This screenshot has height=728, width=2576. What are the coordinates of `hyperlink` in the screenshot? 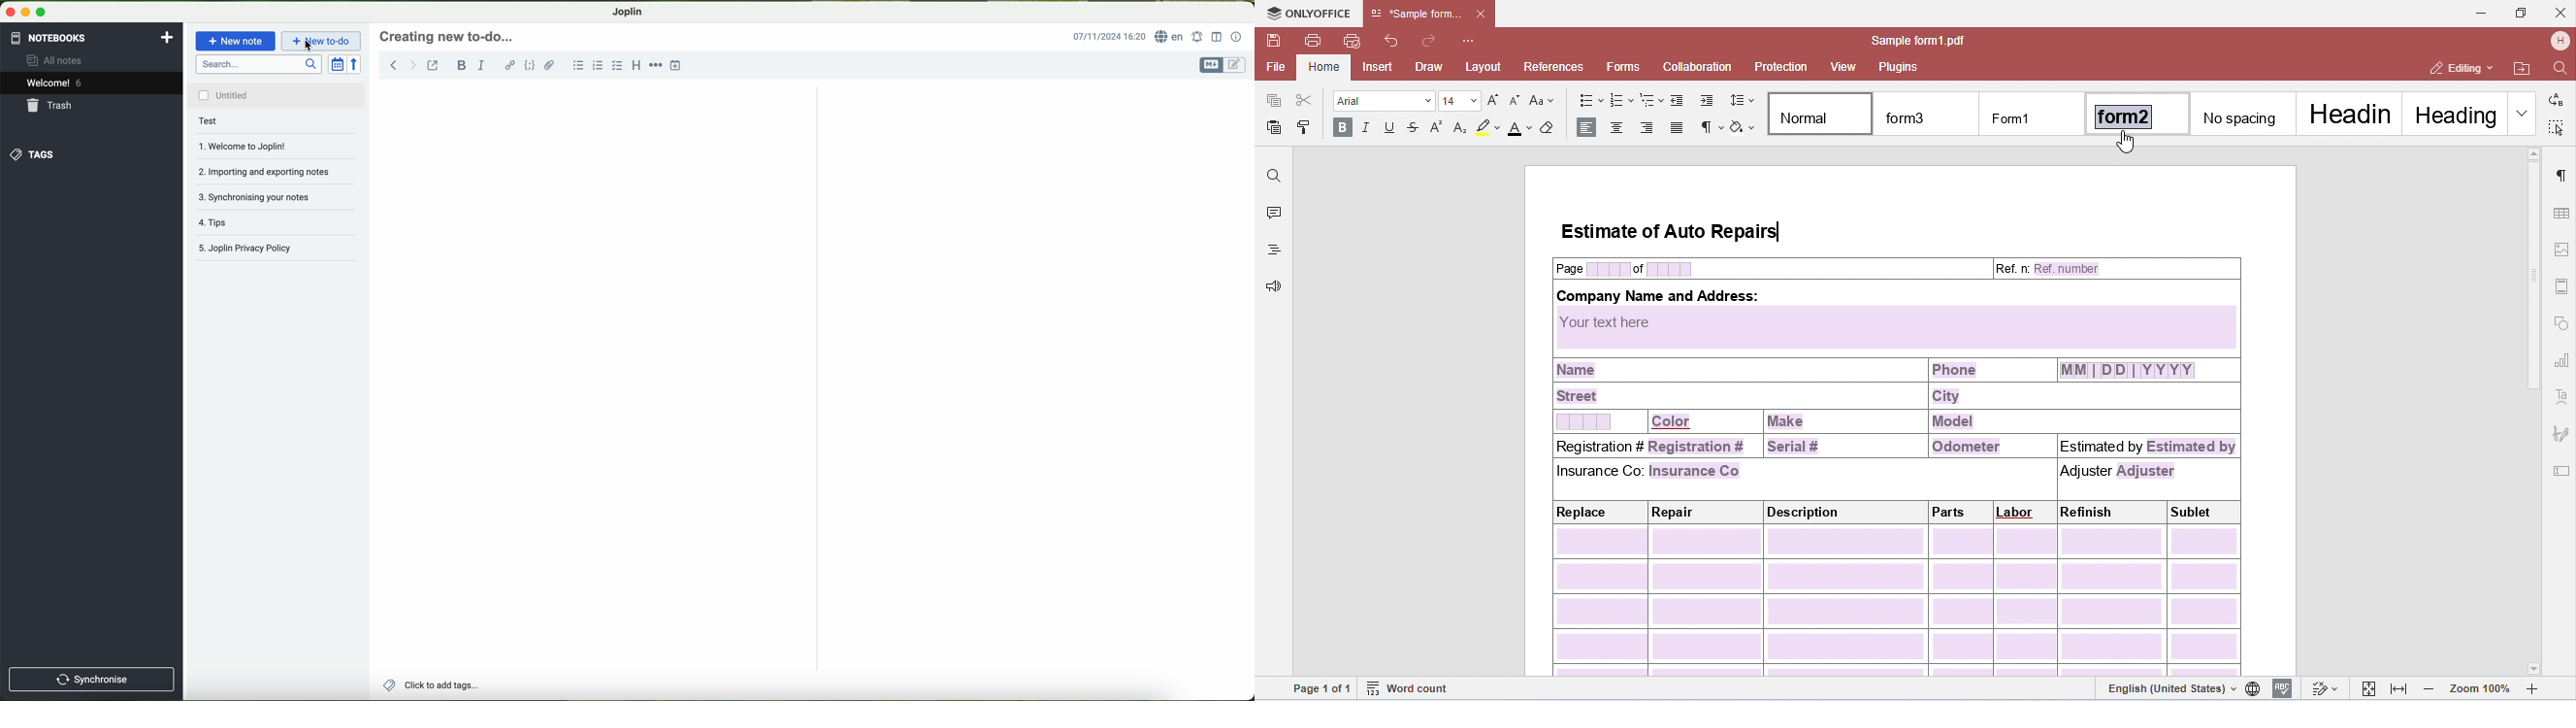 It's located at (507, 66).